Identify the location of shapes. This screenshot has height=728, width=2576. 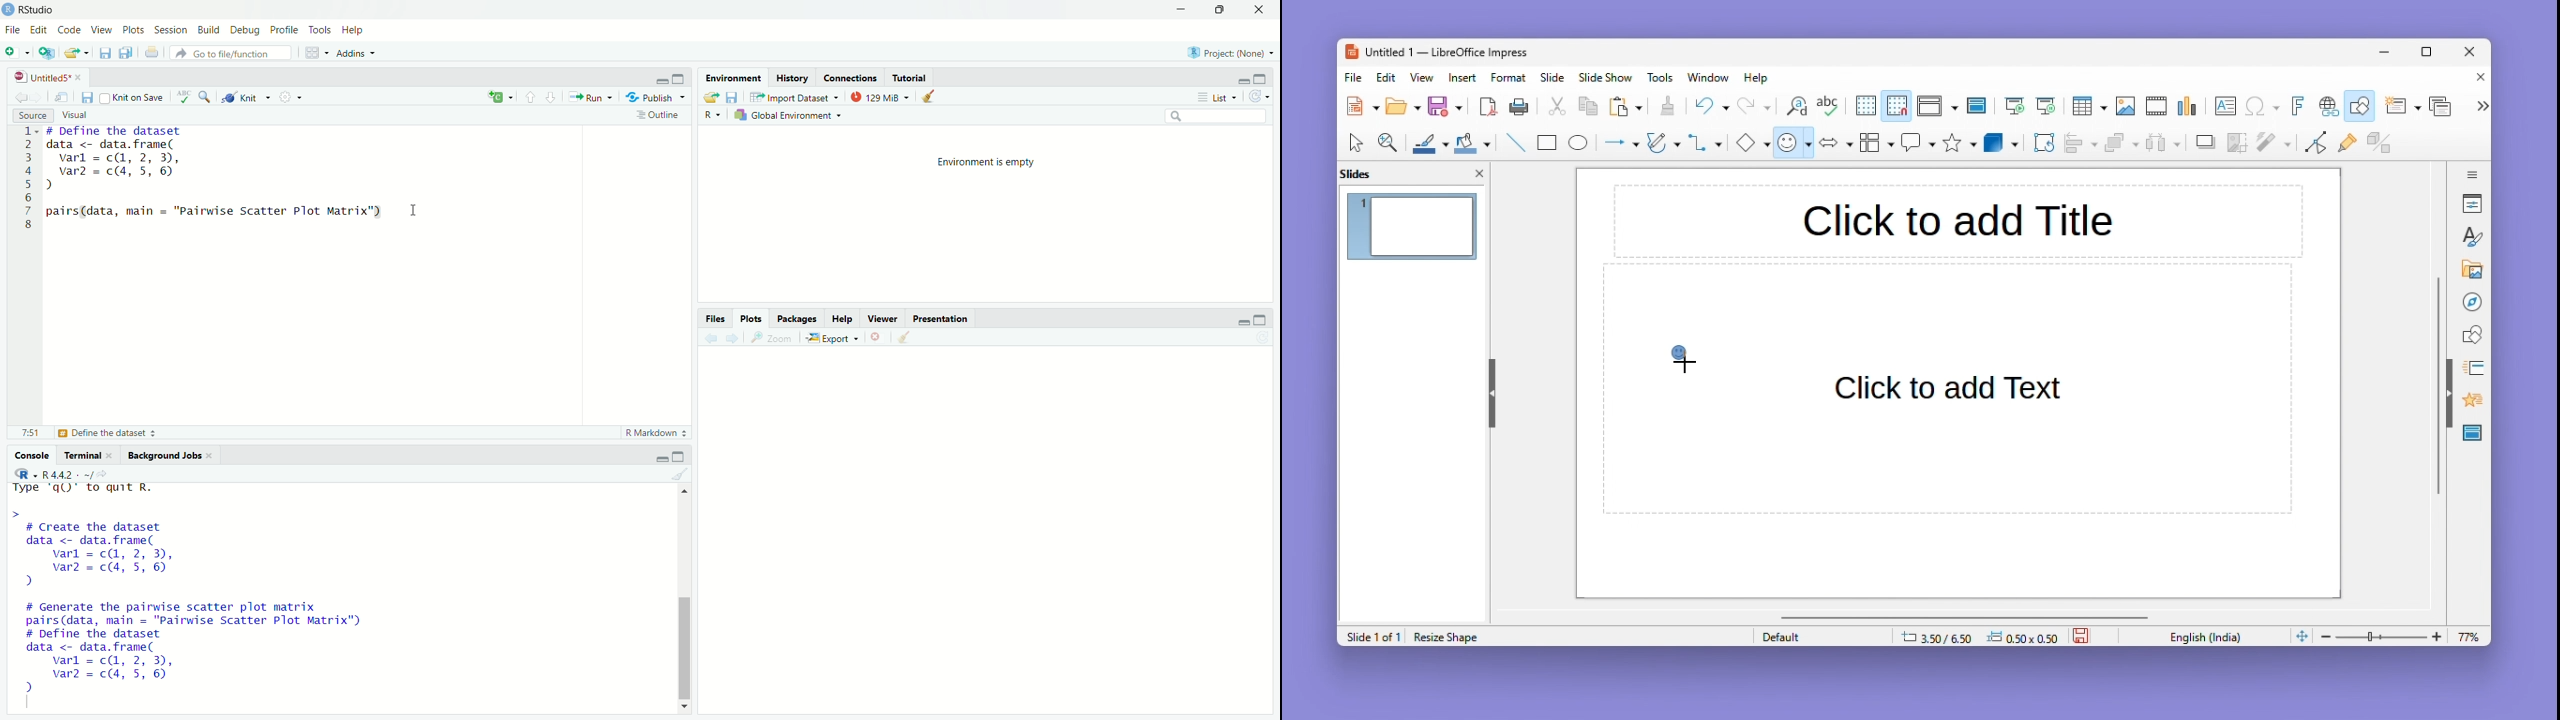
(2472, 333).